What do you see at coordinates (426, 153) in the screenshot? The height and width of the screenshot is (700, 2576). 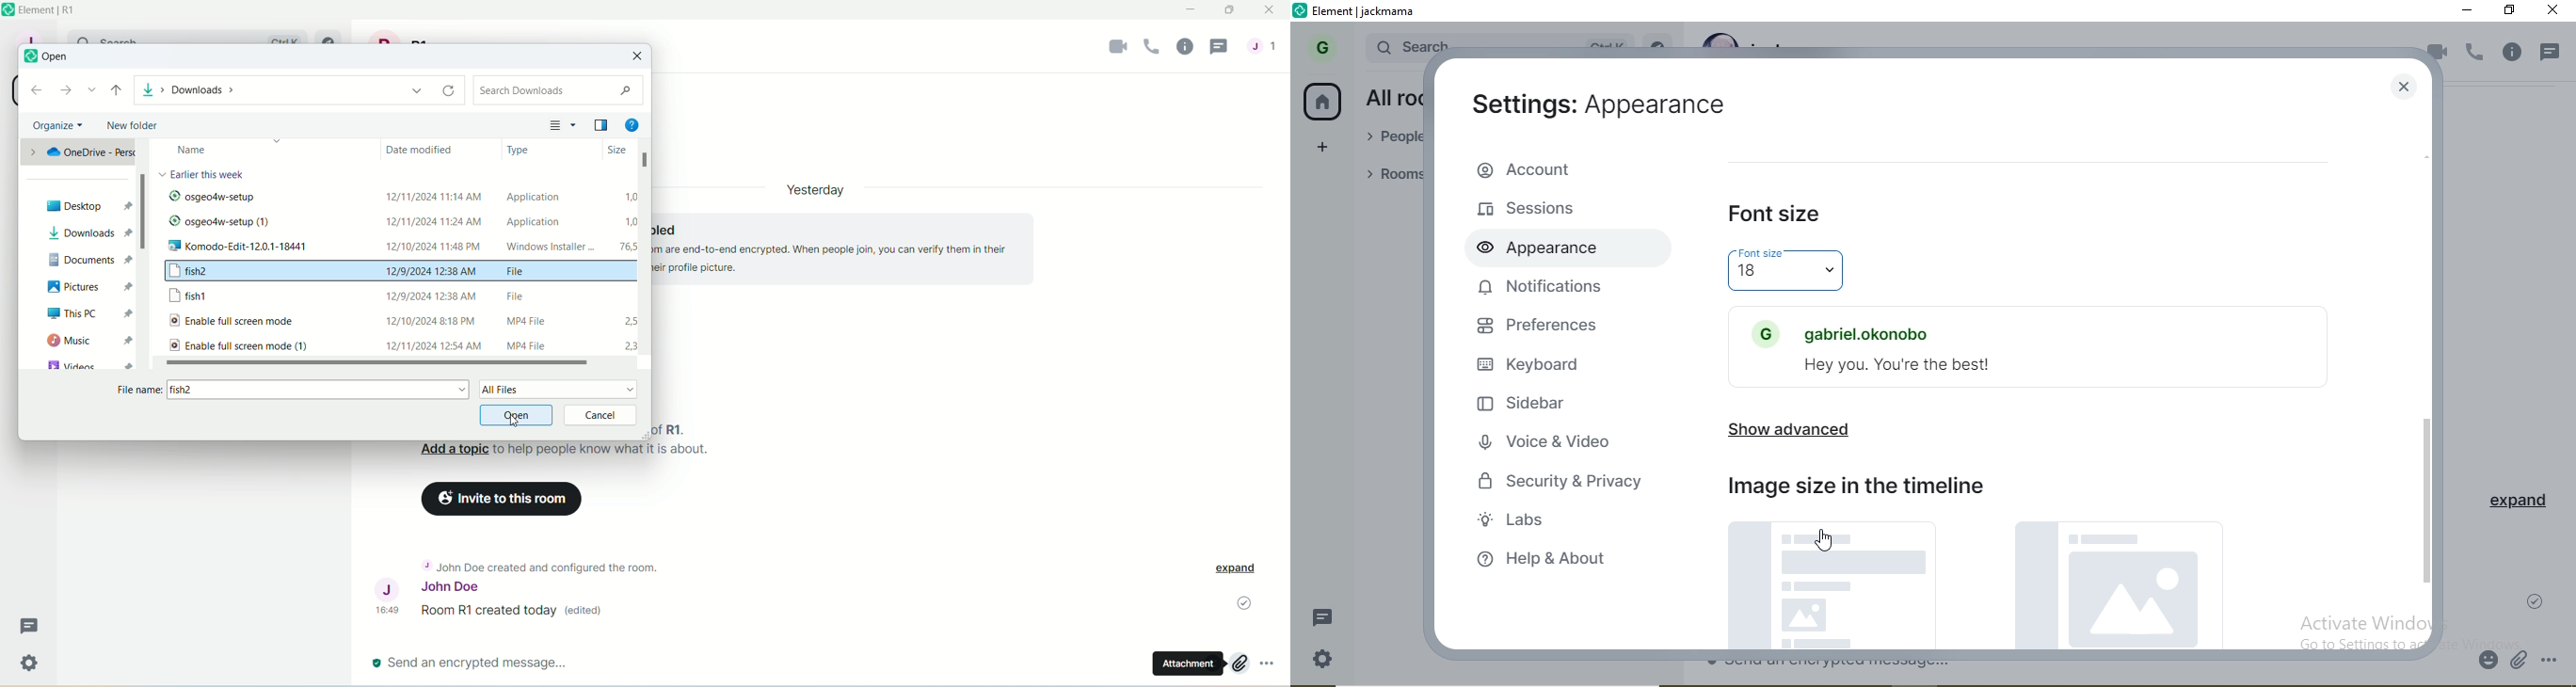 I see `date modified` at bounding box center [426, 153].